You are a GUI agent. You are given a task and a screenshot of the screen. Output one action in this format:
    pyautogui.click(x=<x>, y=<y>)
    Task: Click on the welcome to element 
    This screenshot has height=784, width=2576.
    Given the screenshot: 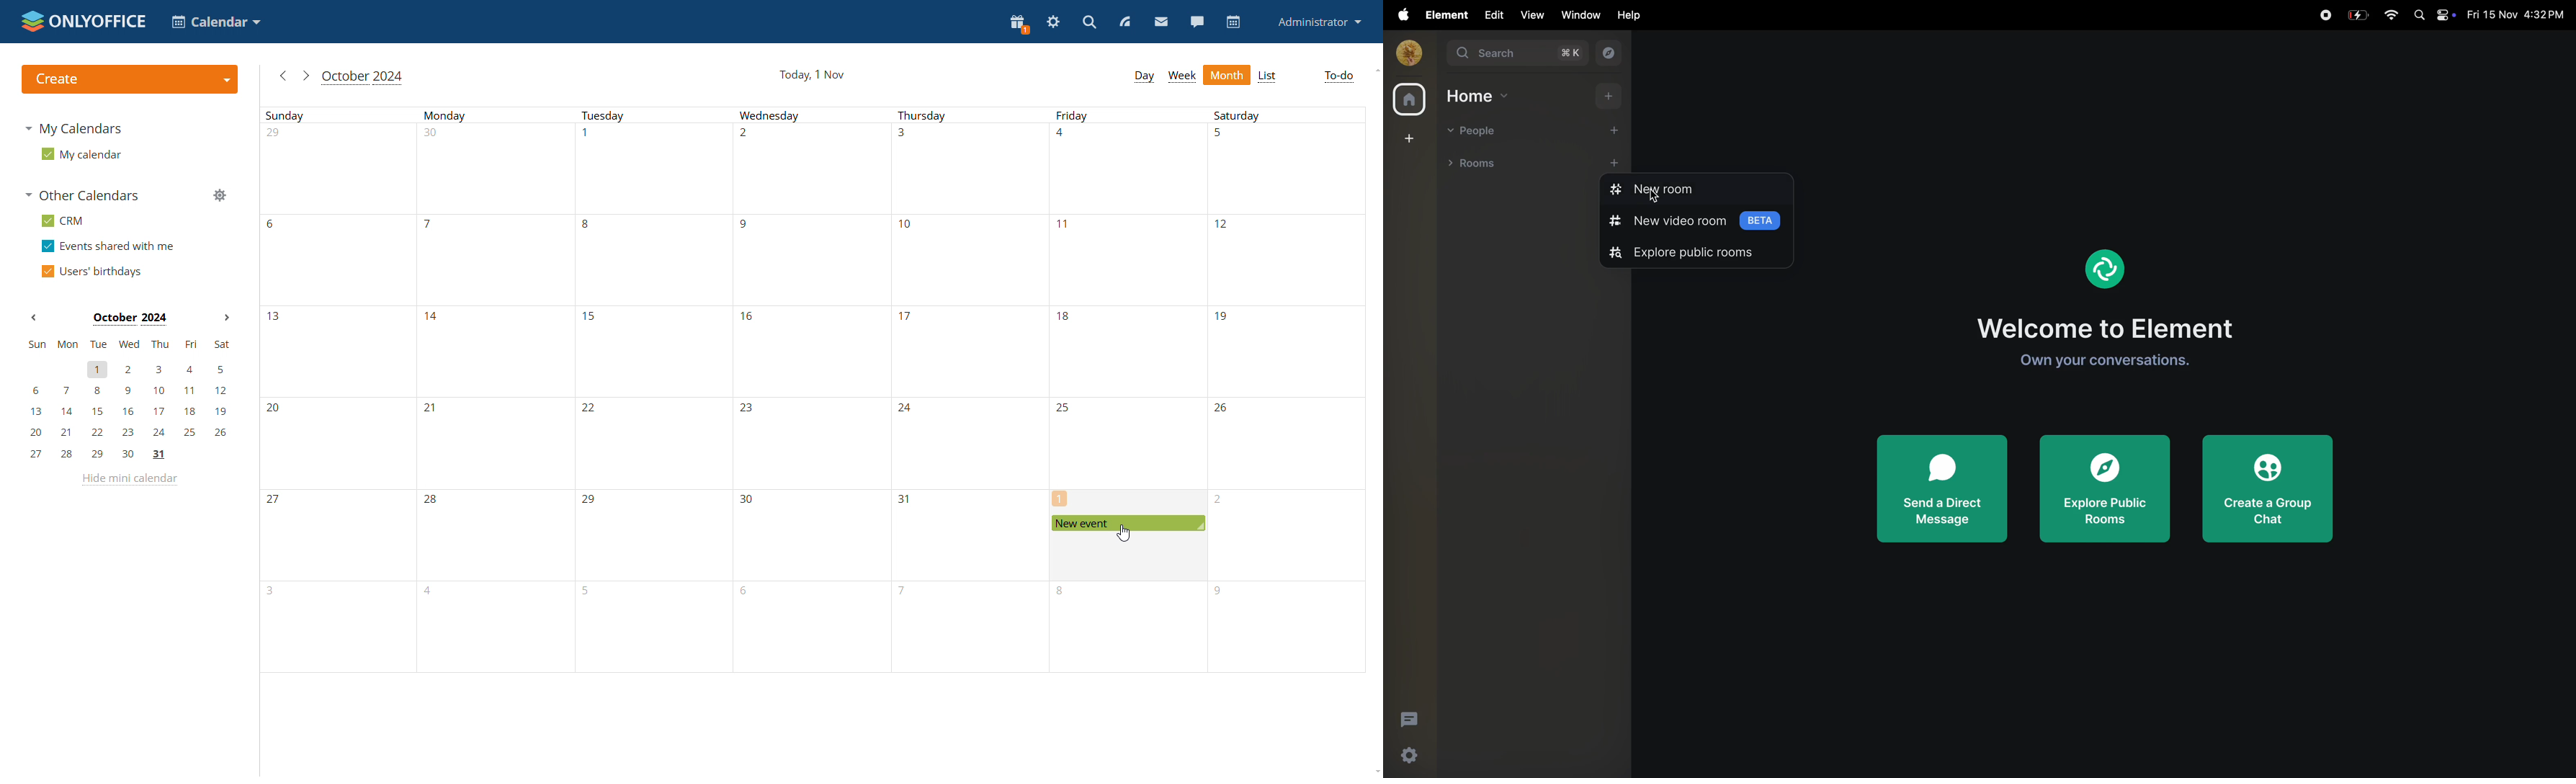 What is the action you would take?
    pyautogui.click(x=2115, y=325)
    